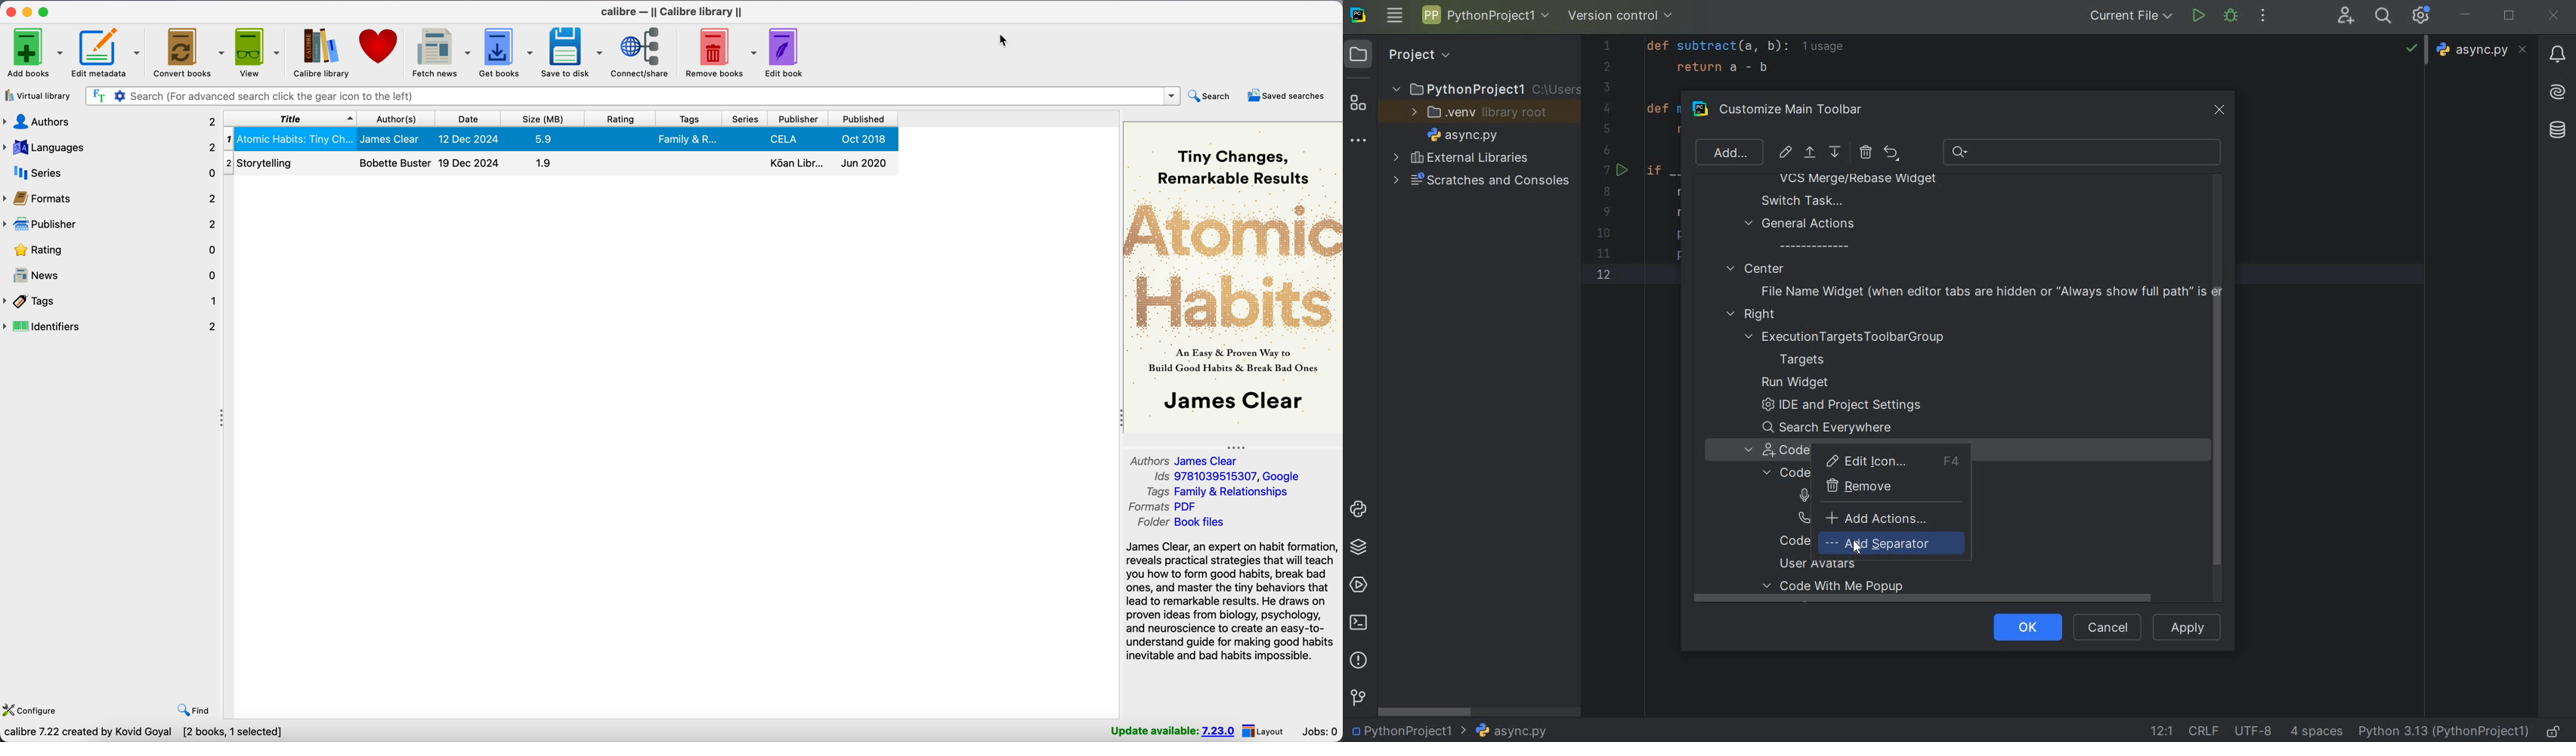 The image size is (2576, 756). What do you see at coordinates (621, 119) in the screenshot?
I see `rating` at bounding box center [621, 119].